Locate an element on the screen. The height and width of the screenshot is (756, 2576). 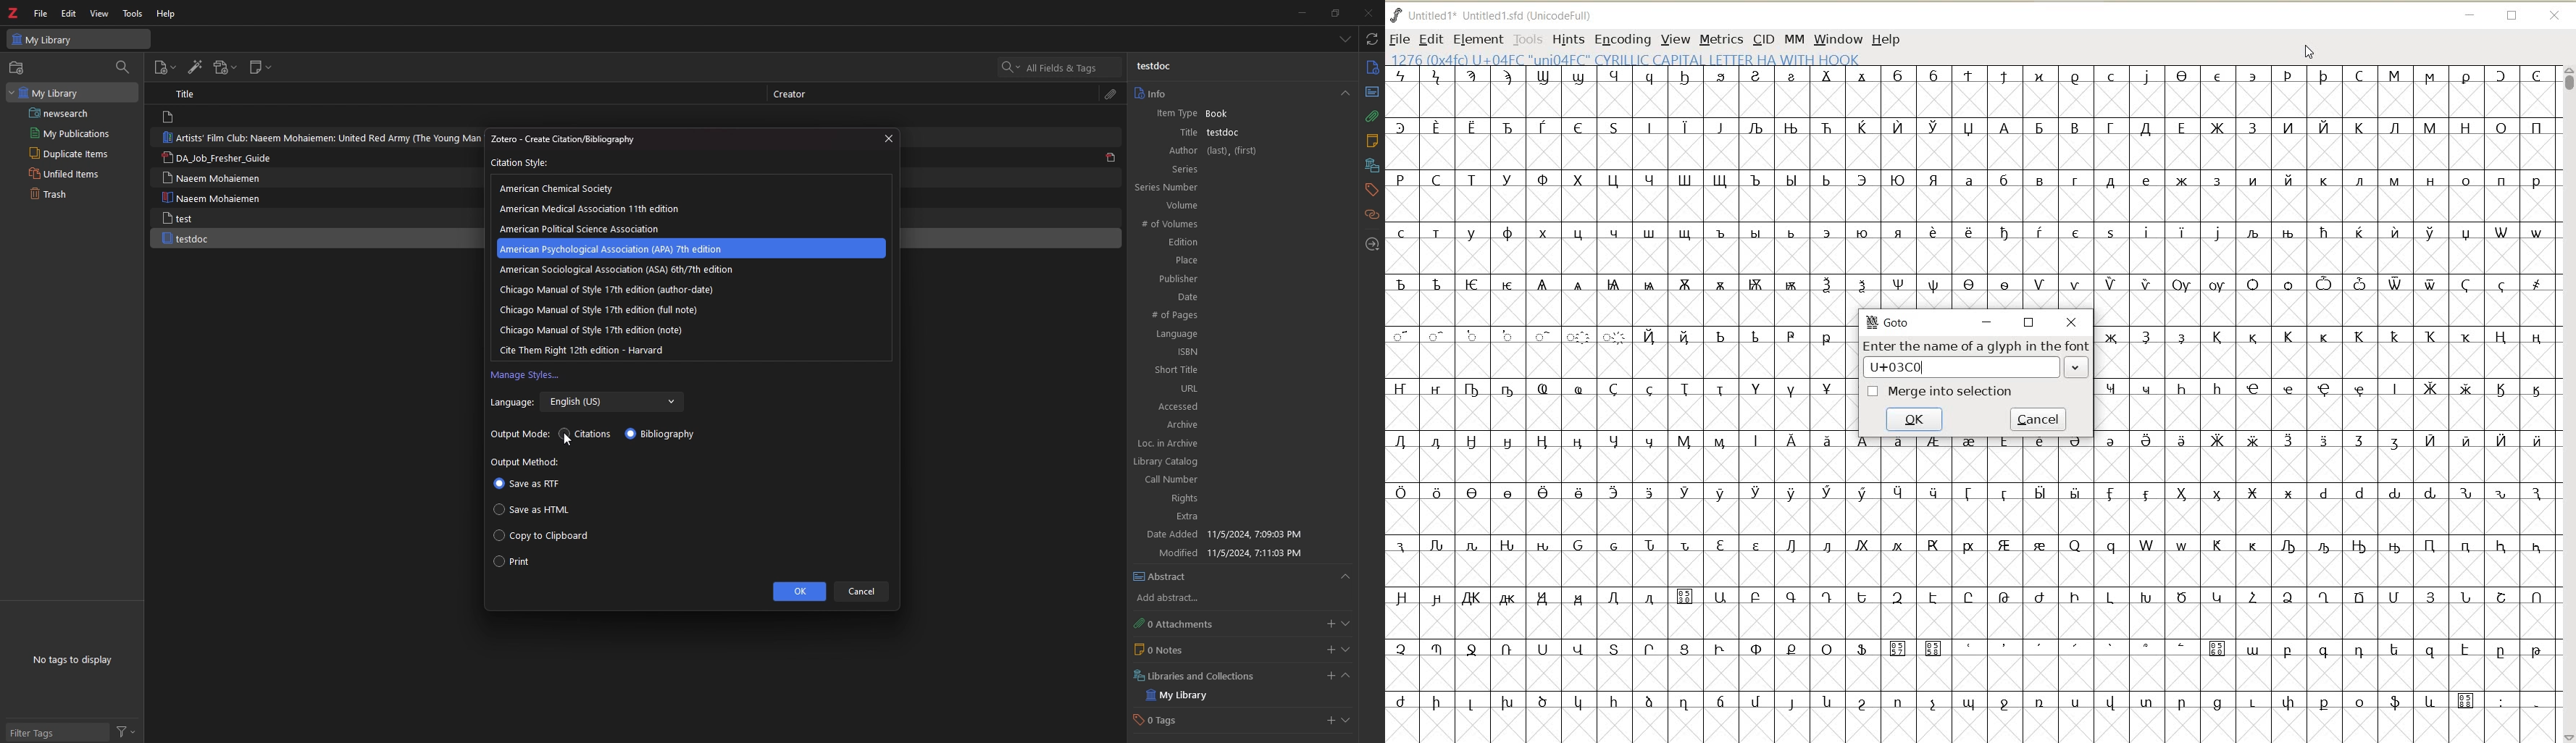
Series is located at coordinates (1240, 169).